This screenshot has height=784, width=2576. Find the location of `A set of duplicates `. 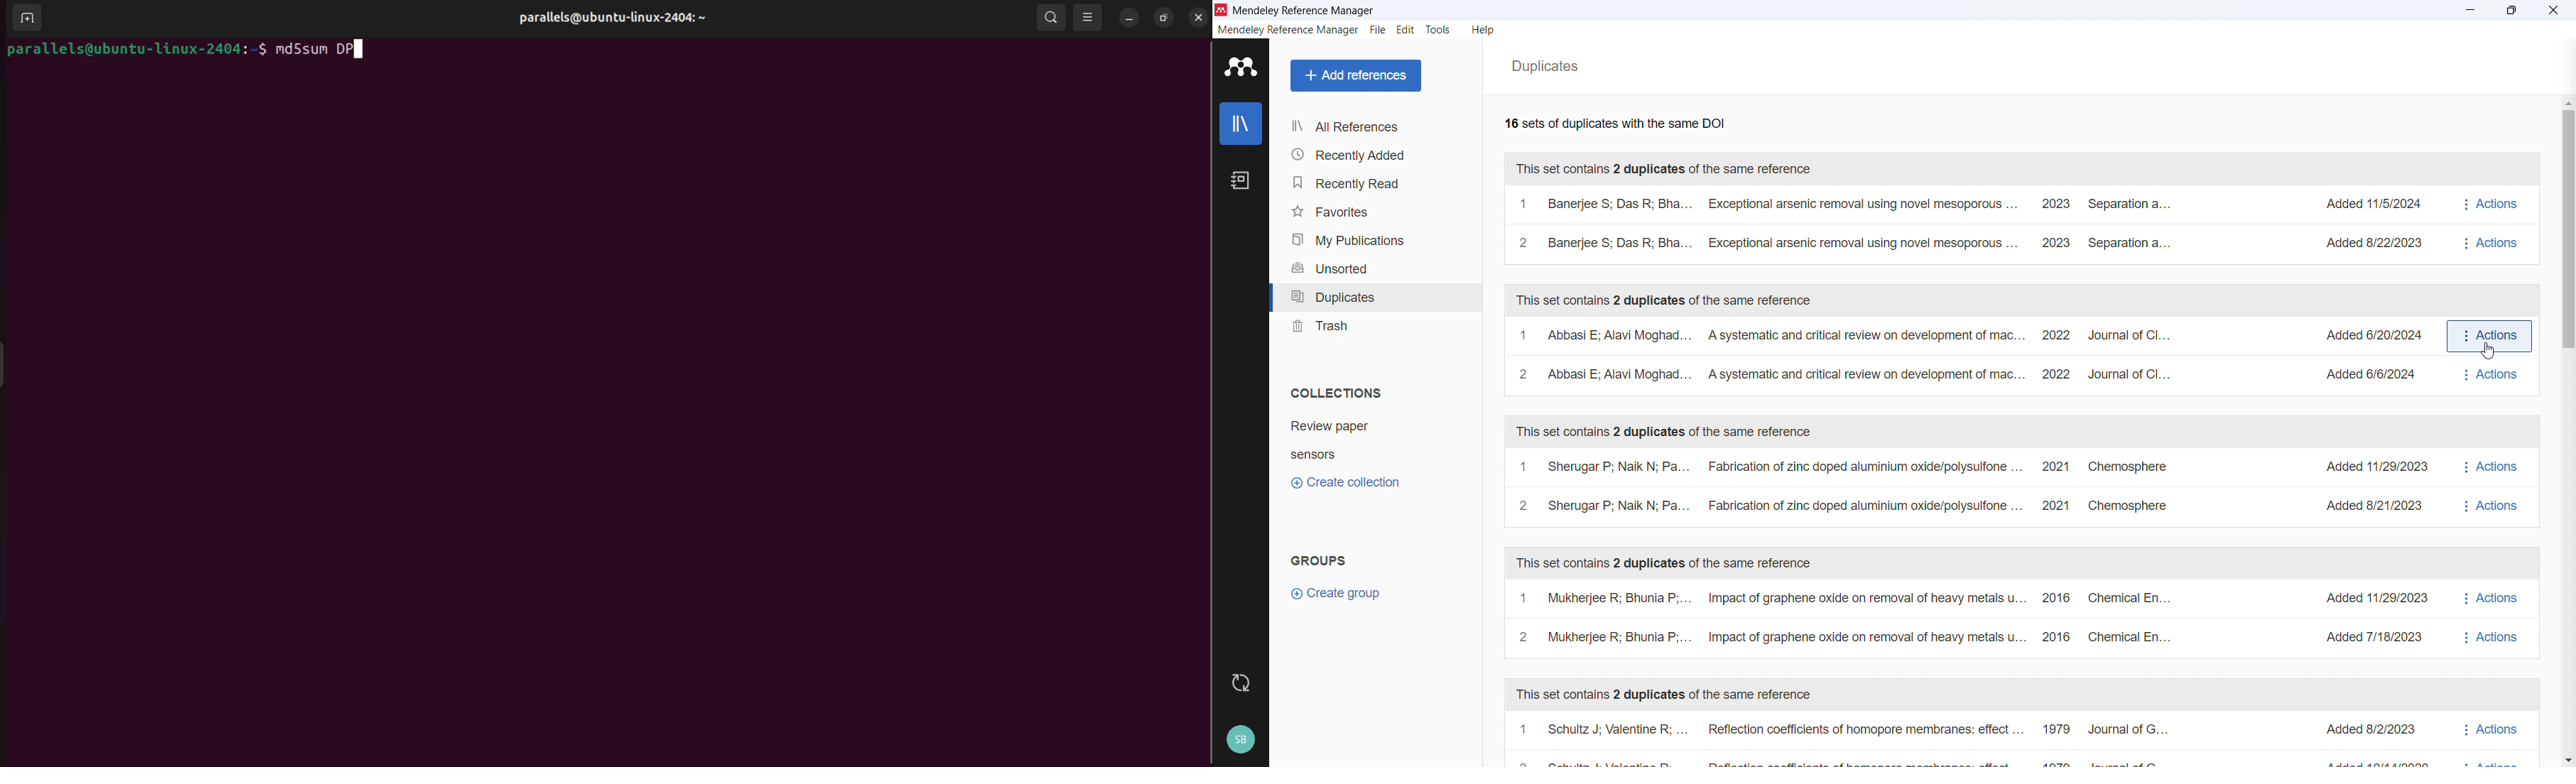

A set of duplicates  is located at coordinates (1977, 226).